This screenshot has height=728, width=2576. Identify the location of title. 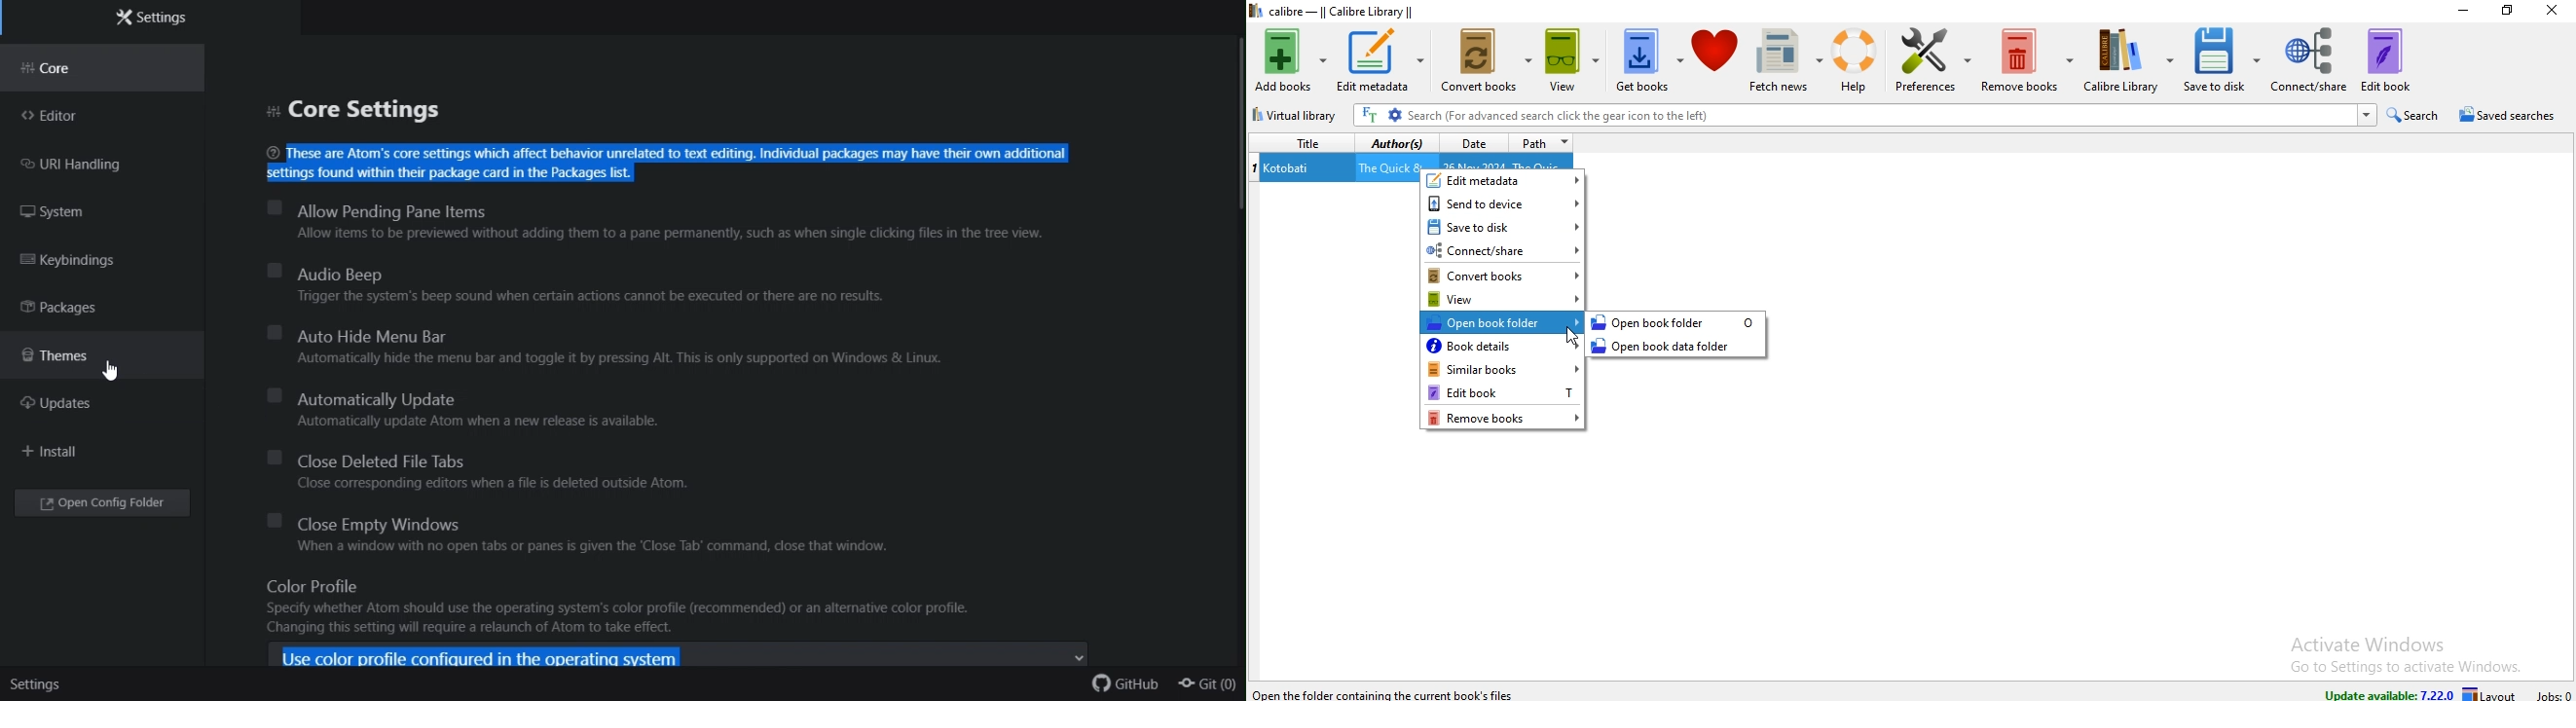
(1300, 143).